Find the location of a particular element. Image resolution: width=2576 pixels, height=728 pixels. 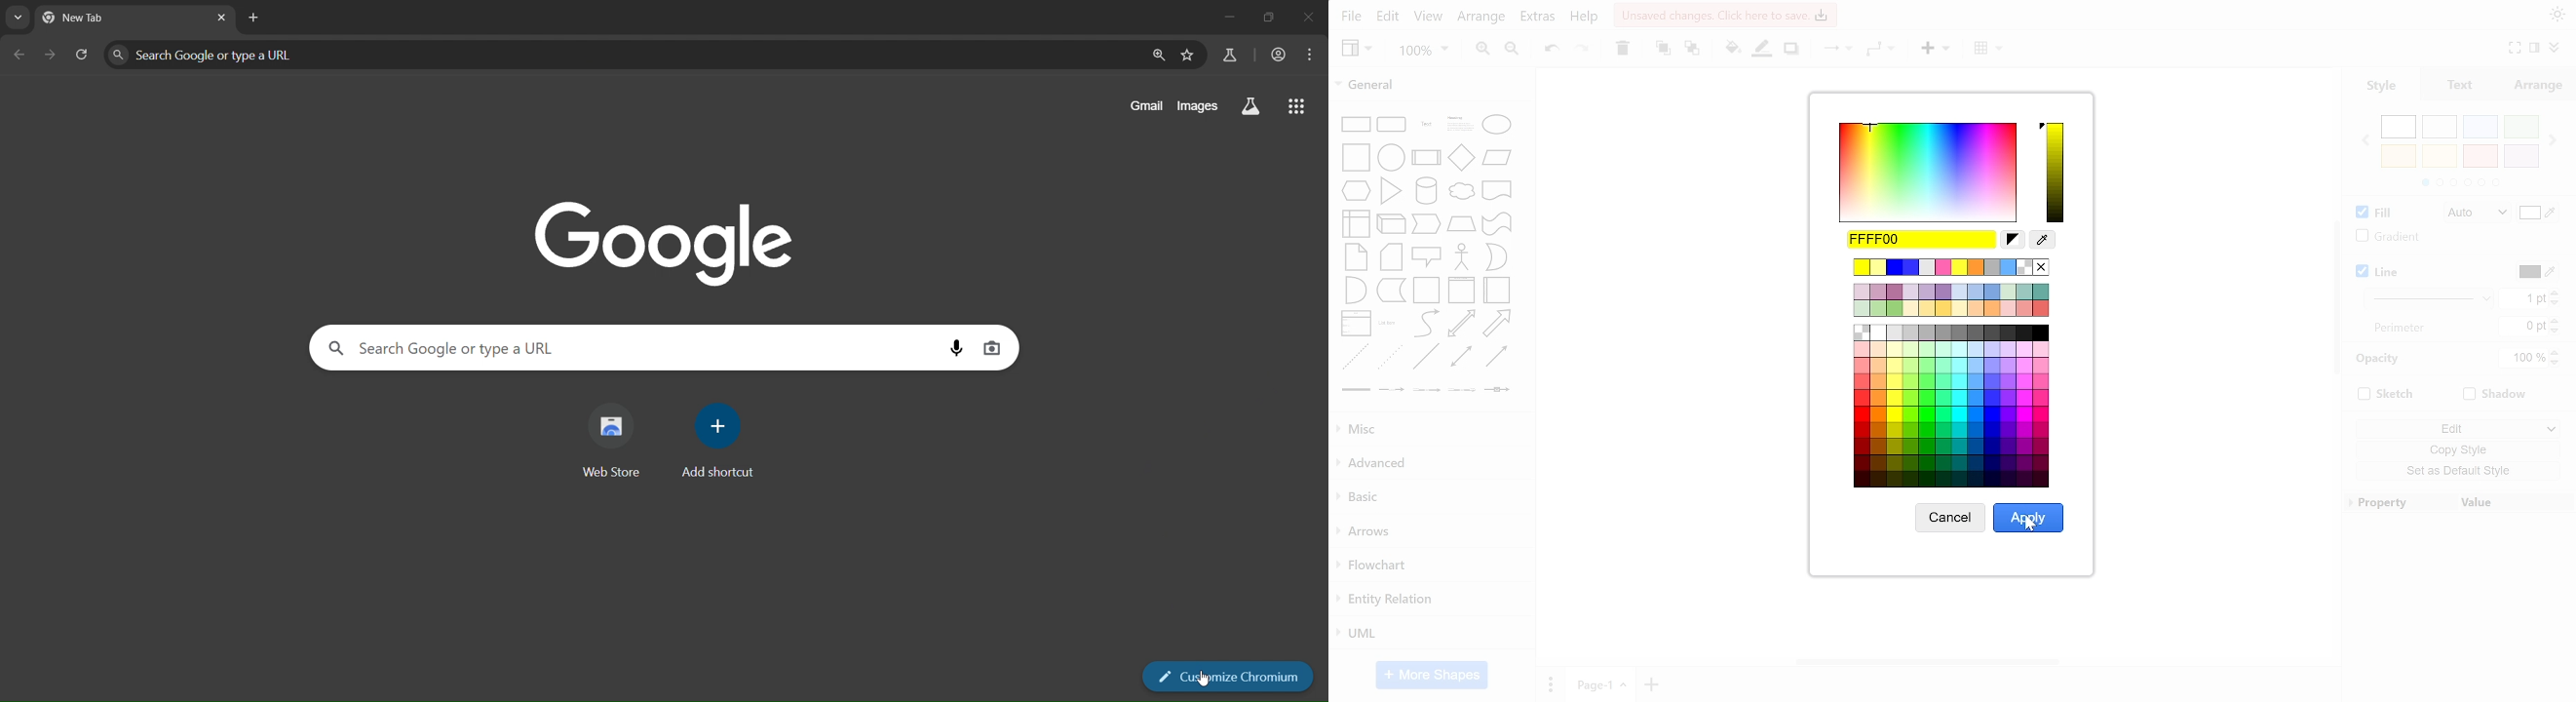

current color spectrum is located at coordinates (2054, 172).